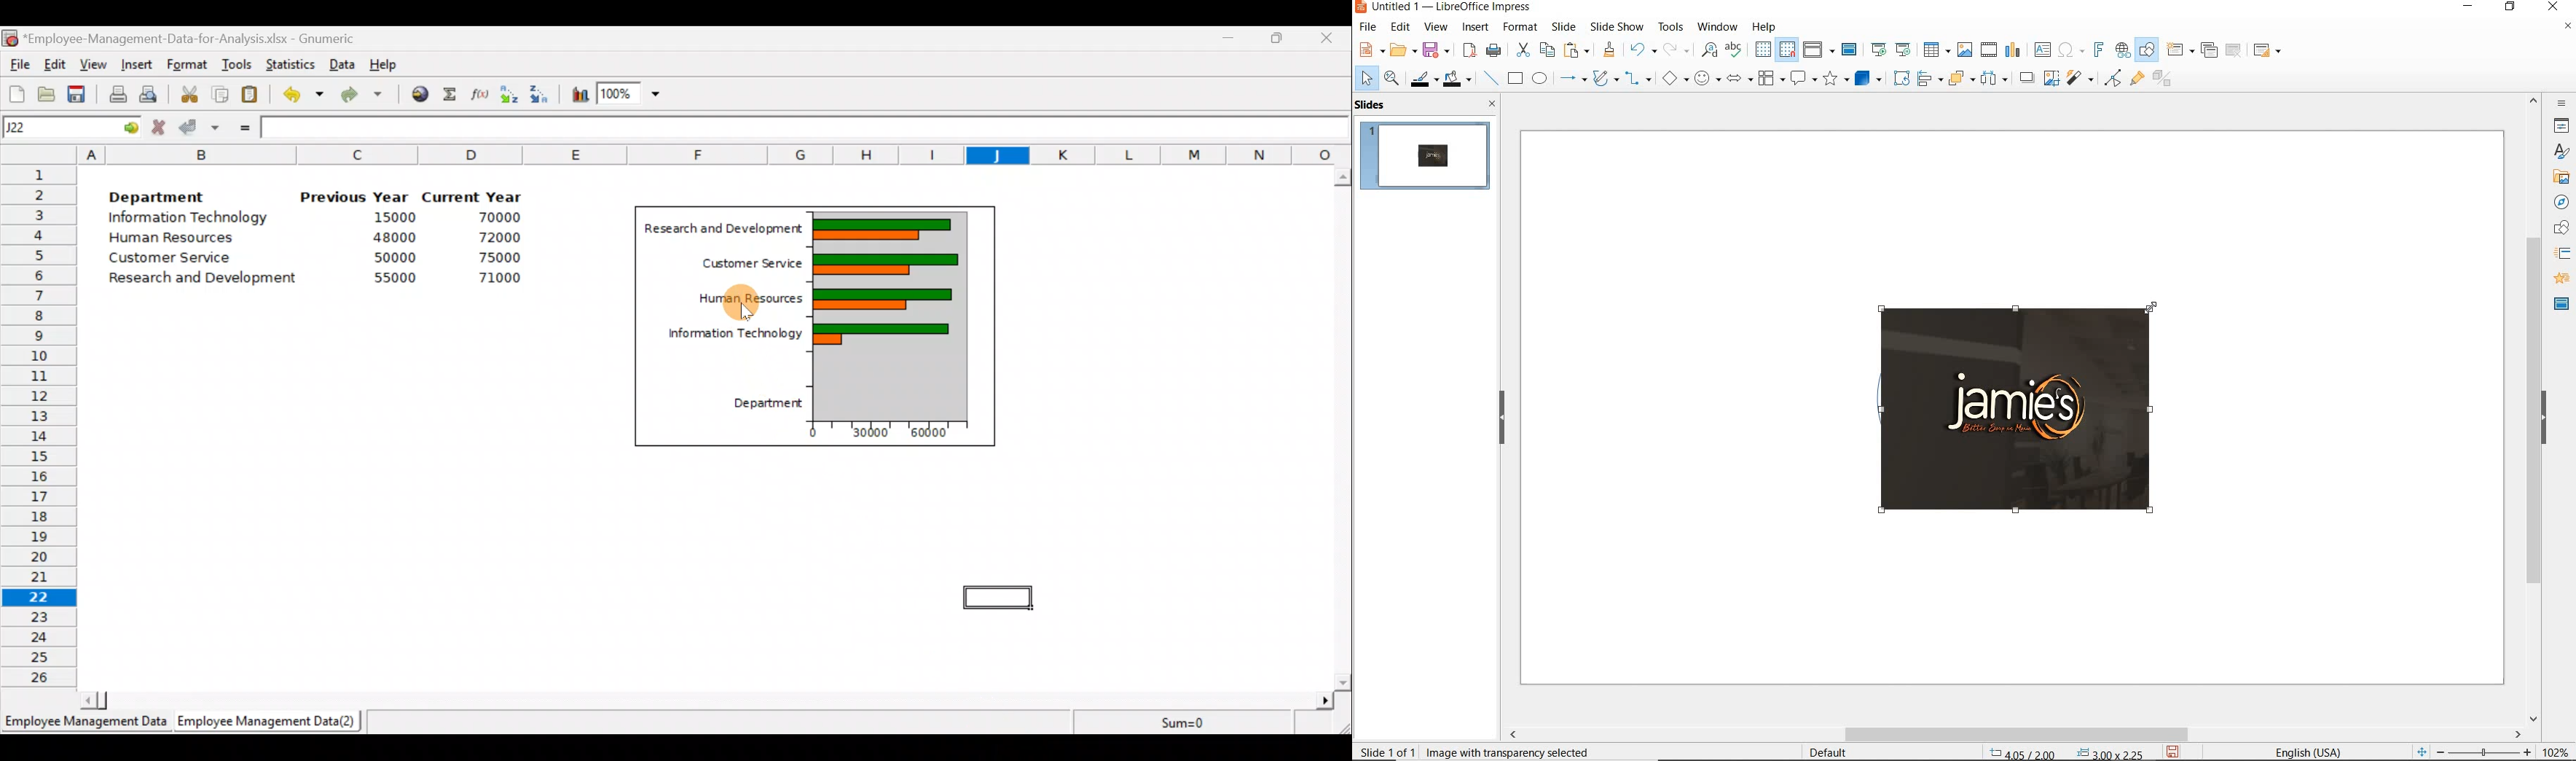 The image size is (2576, 784). What do you see at coordinates (199, 125) in the screenshot?
I see `Accept change` at bounding box center [199, 125].